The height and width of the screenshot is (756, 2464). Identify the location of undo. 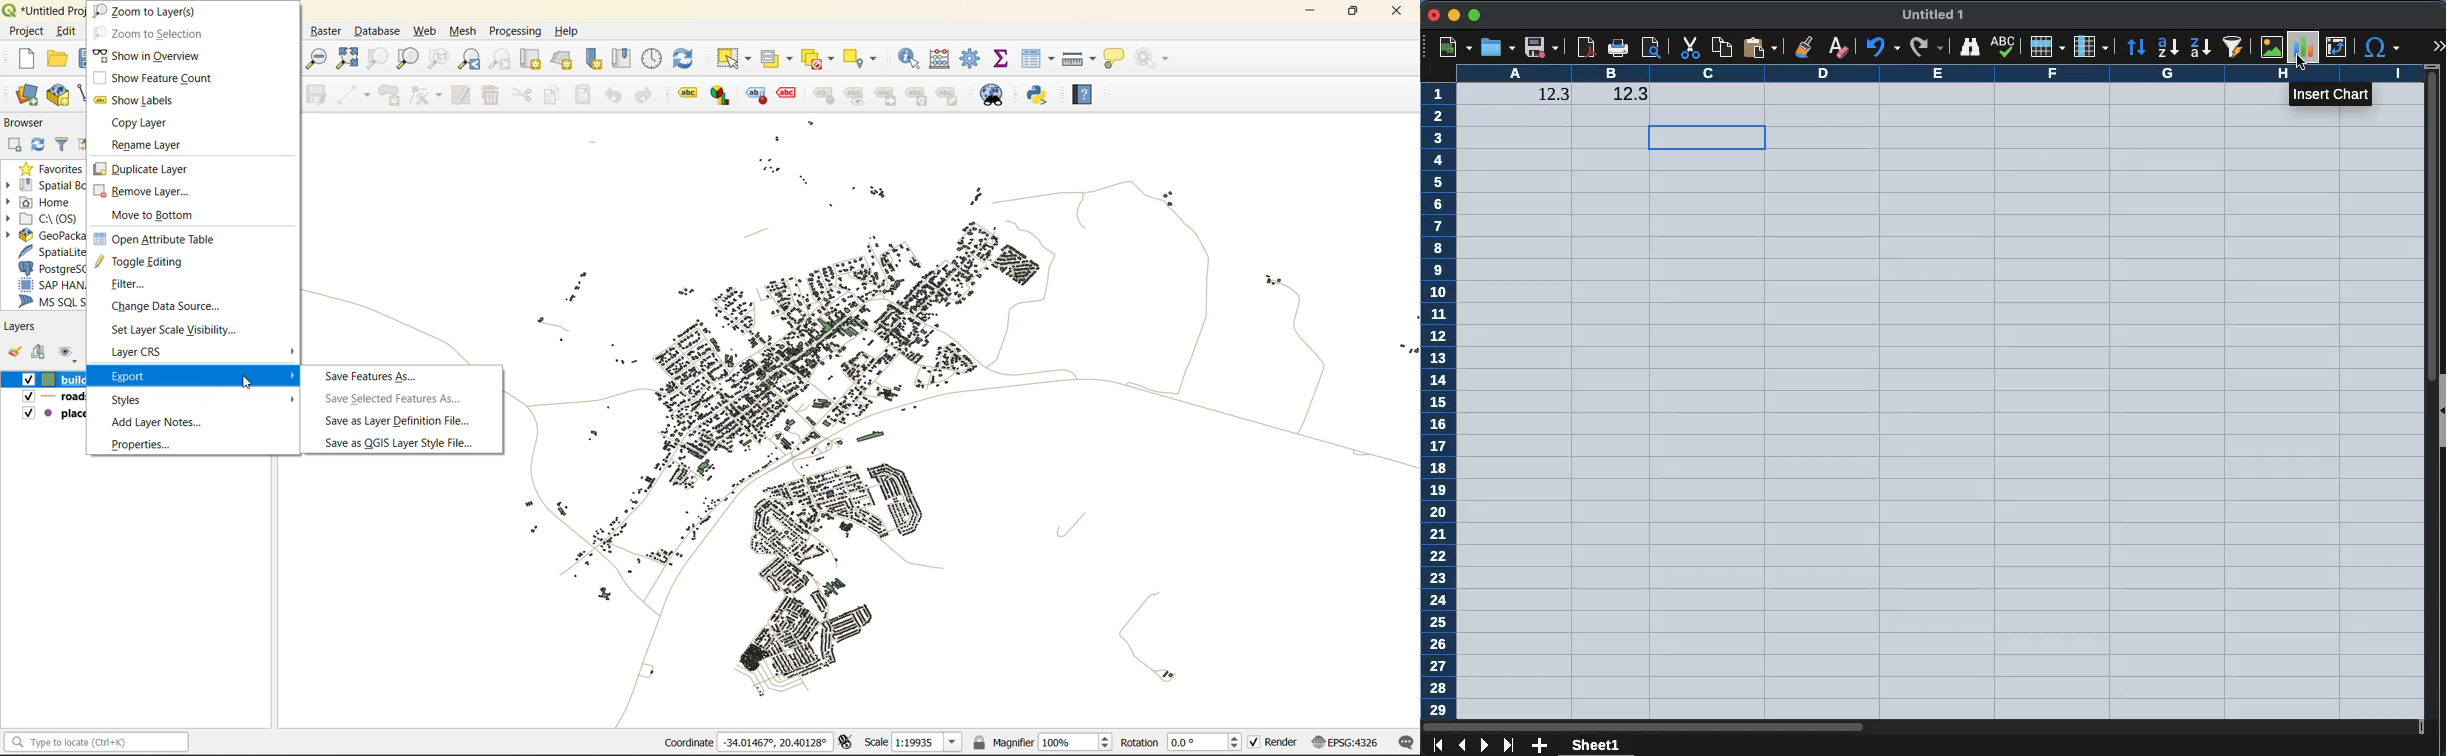
(1883, 49).